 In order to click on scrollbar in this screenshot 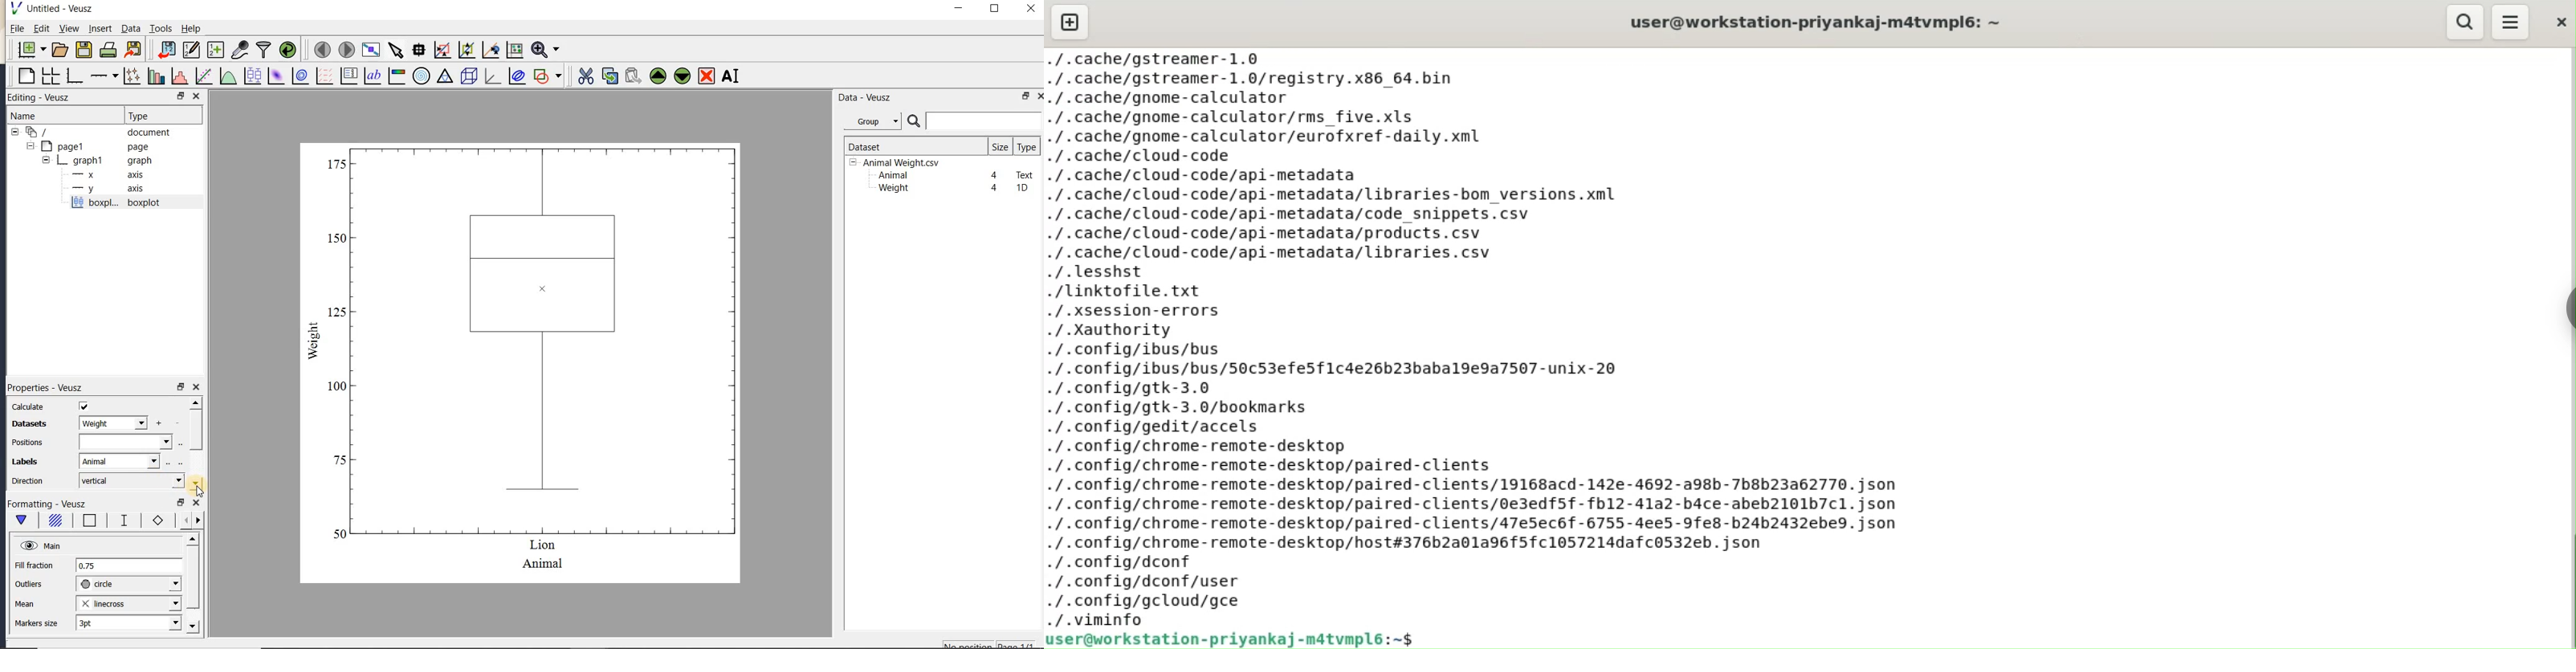, I will do `click(192, 584)`.